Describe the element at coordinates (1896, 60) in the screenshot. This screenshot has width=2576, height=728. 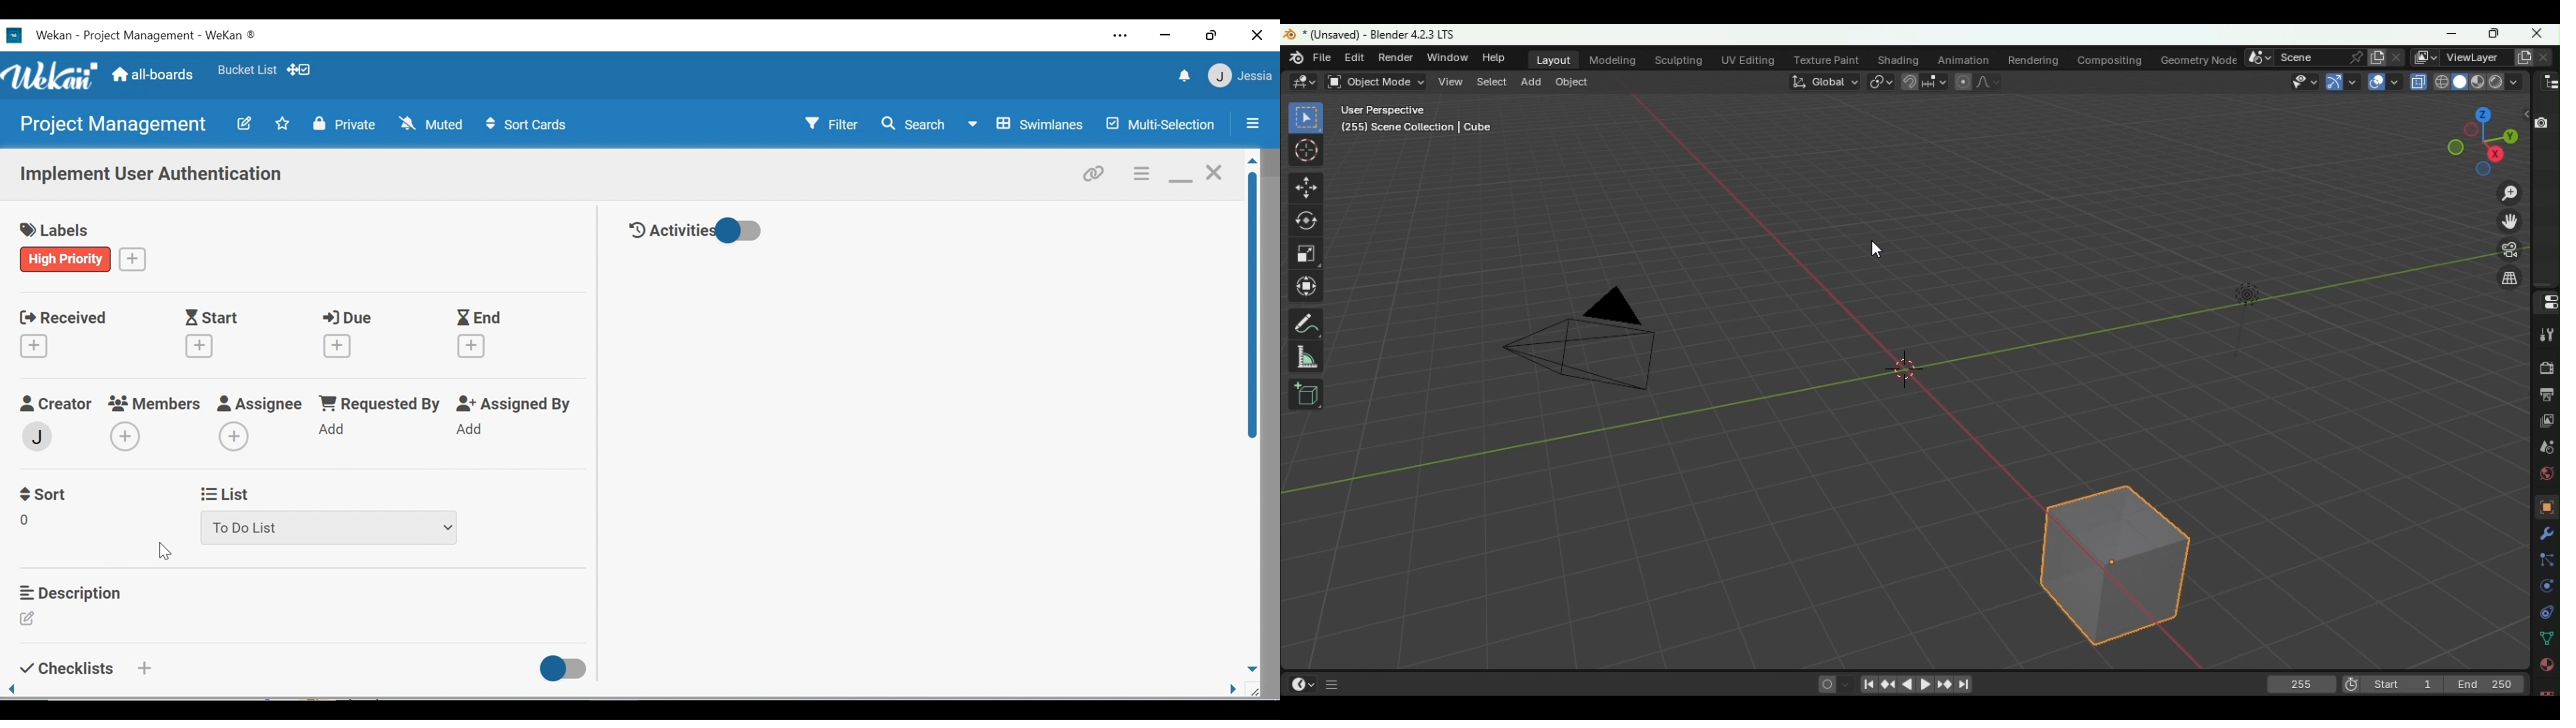
I see `Shading` at that location.